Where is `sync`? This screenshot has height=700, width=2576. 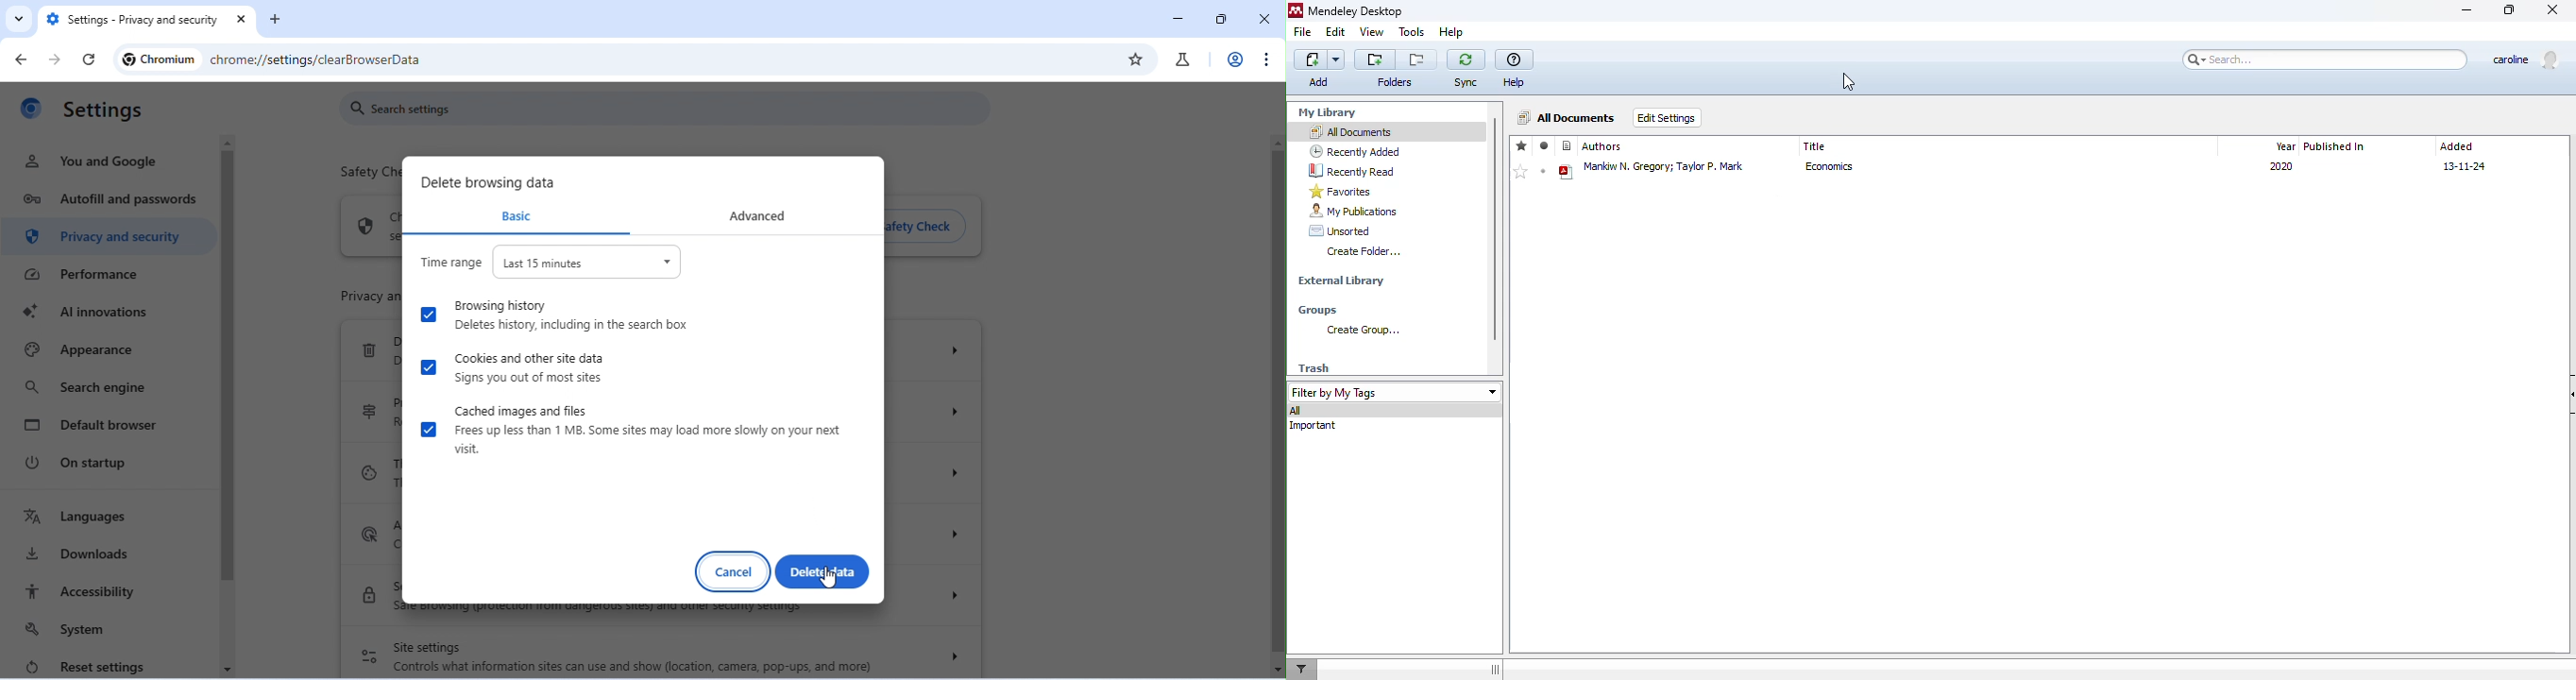
sync is located at coordinates (1466, 82).